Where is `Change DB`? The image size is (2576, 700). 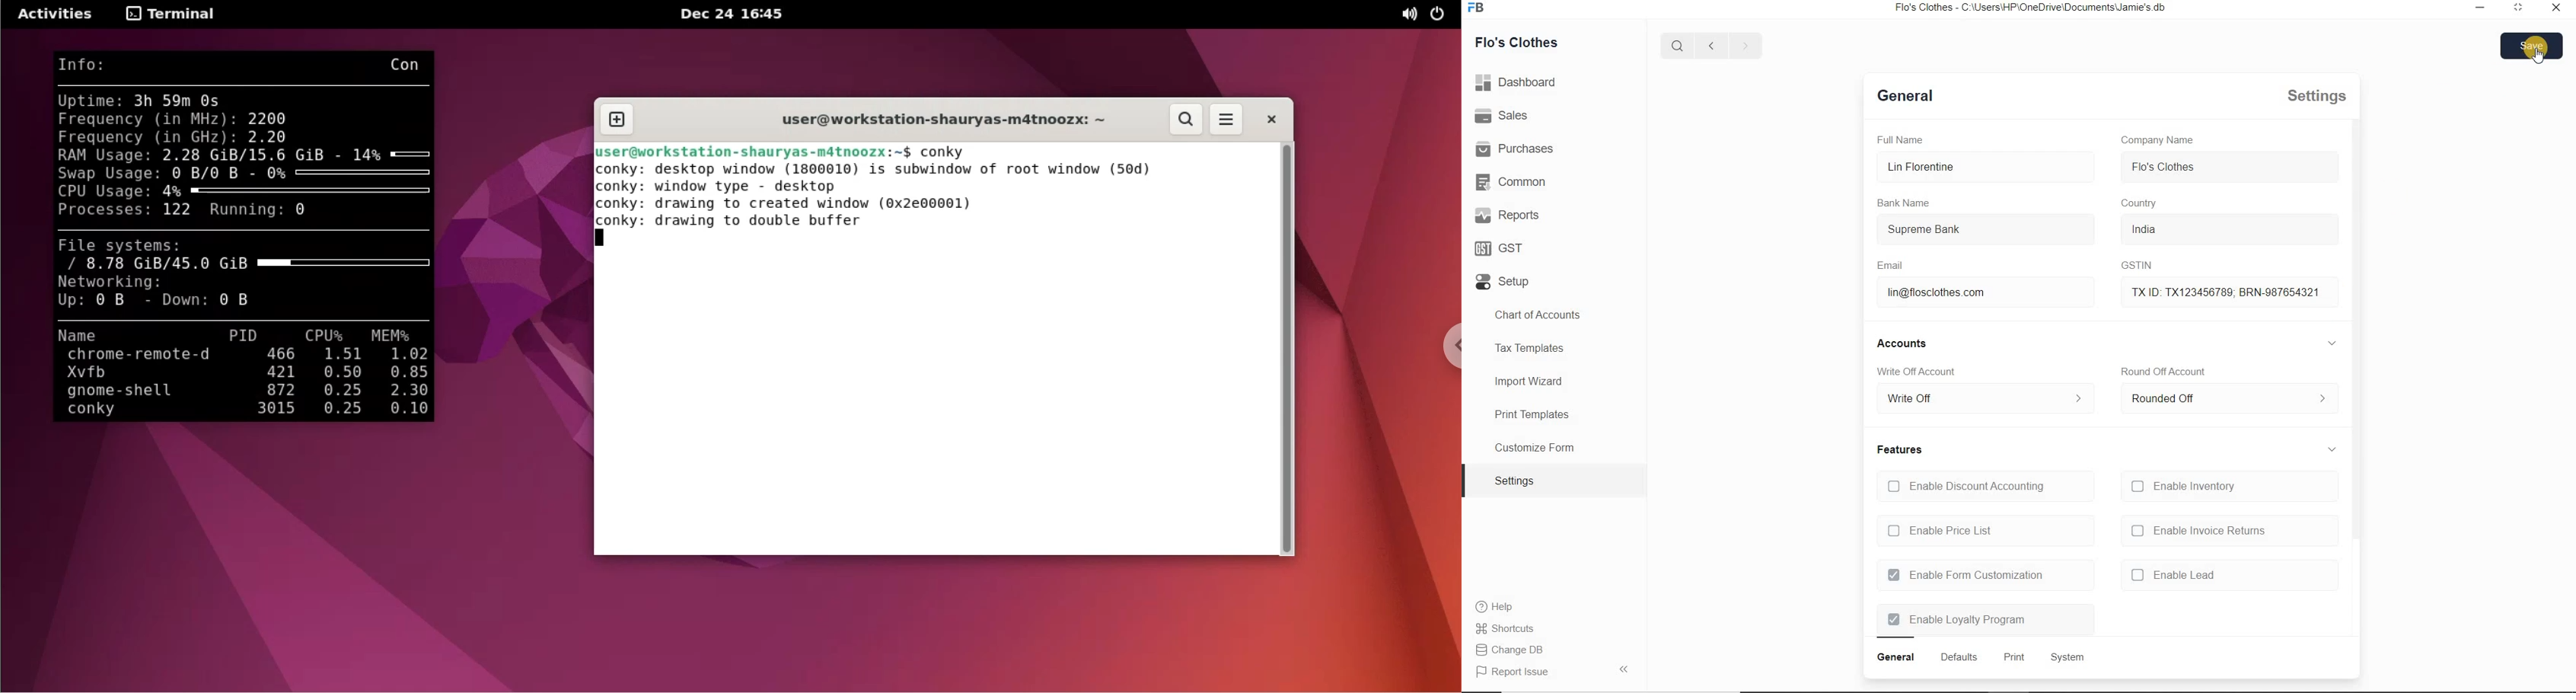 Change DB is located at coordinates (1514, 628).